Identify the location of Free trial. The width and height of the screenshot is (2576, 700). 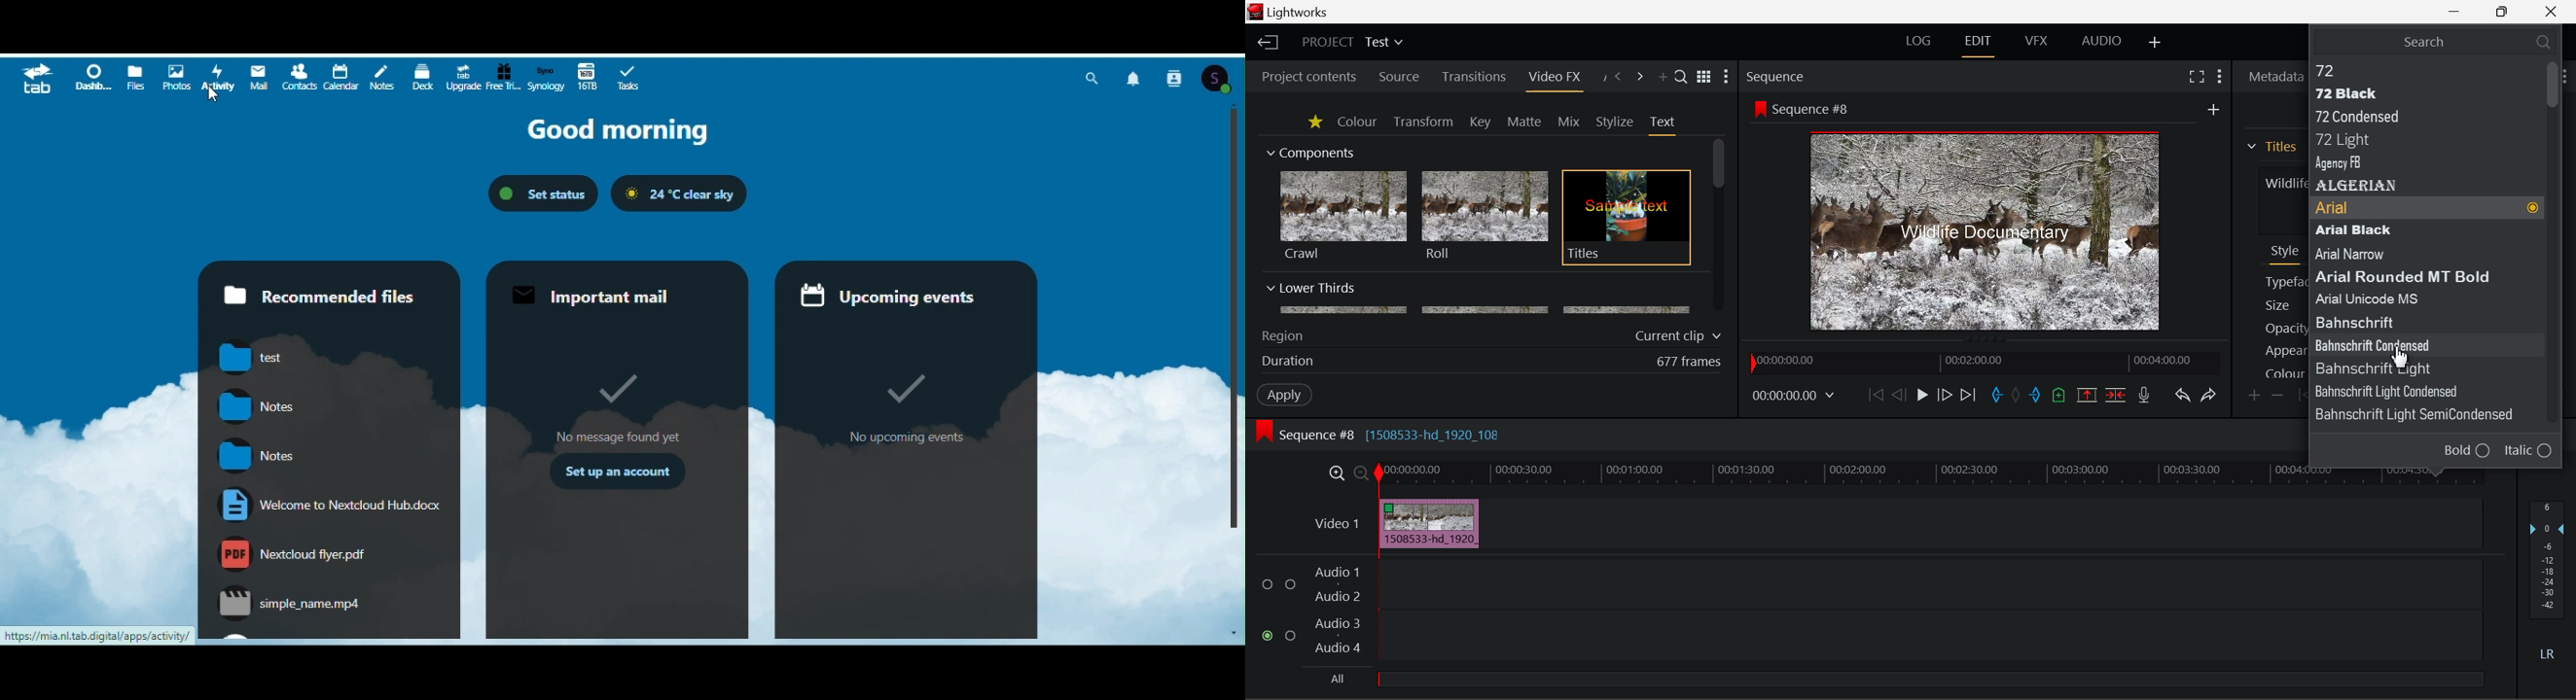
(505, 77).